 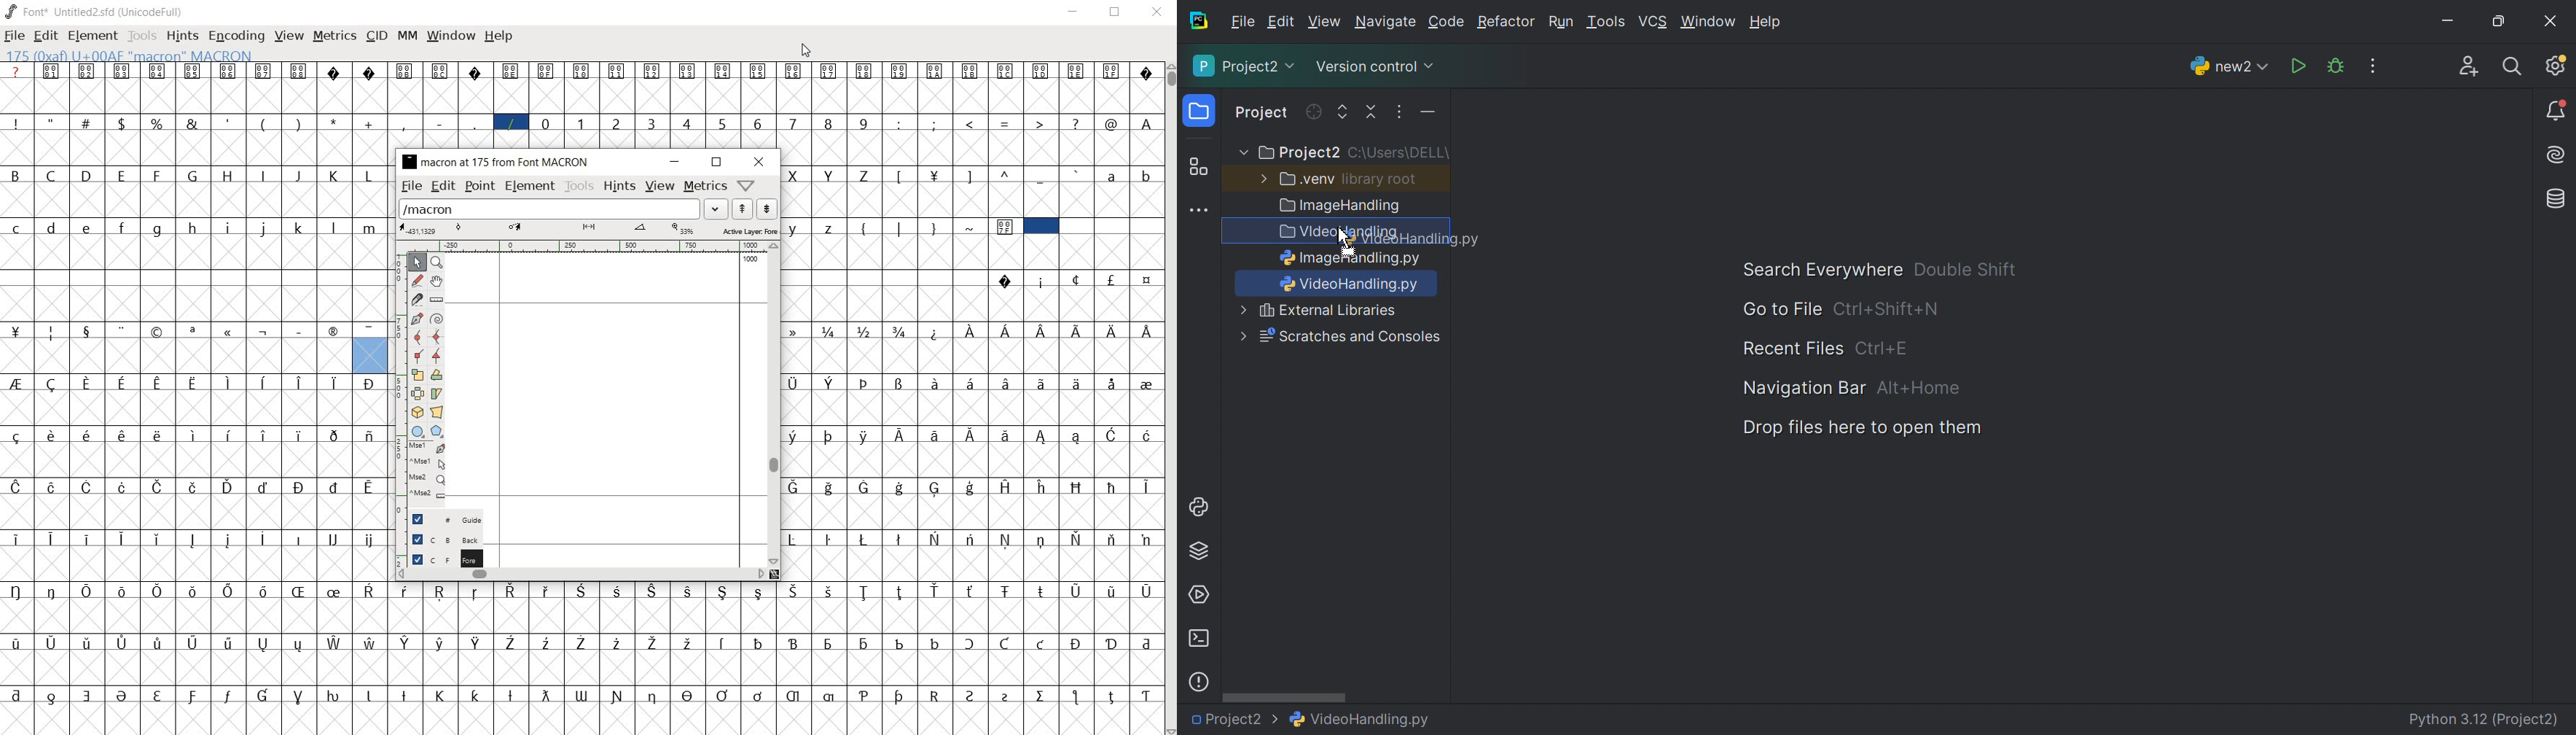 What do you see at coordinates (446, 539) in the screenshot?
I see `background layer` at bounding box center [446, 539].